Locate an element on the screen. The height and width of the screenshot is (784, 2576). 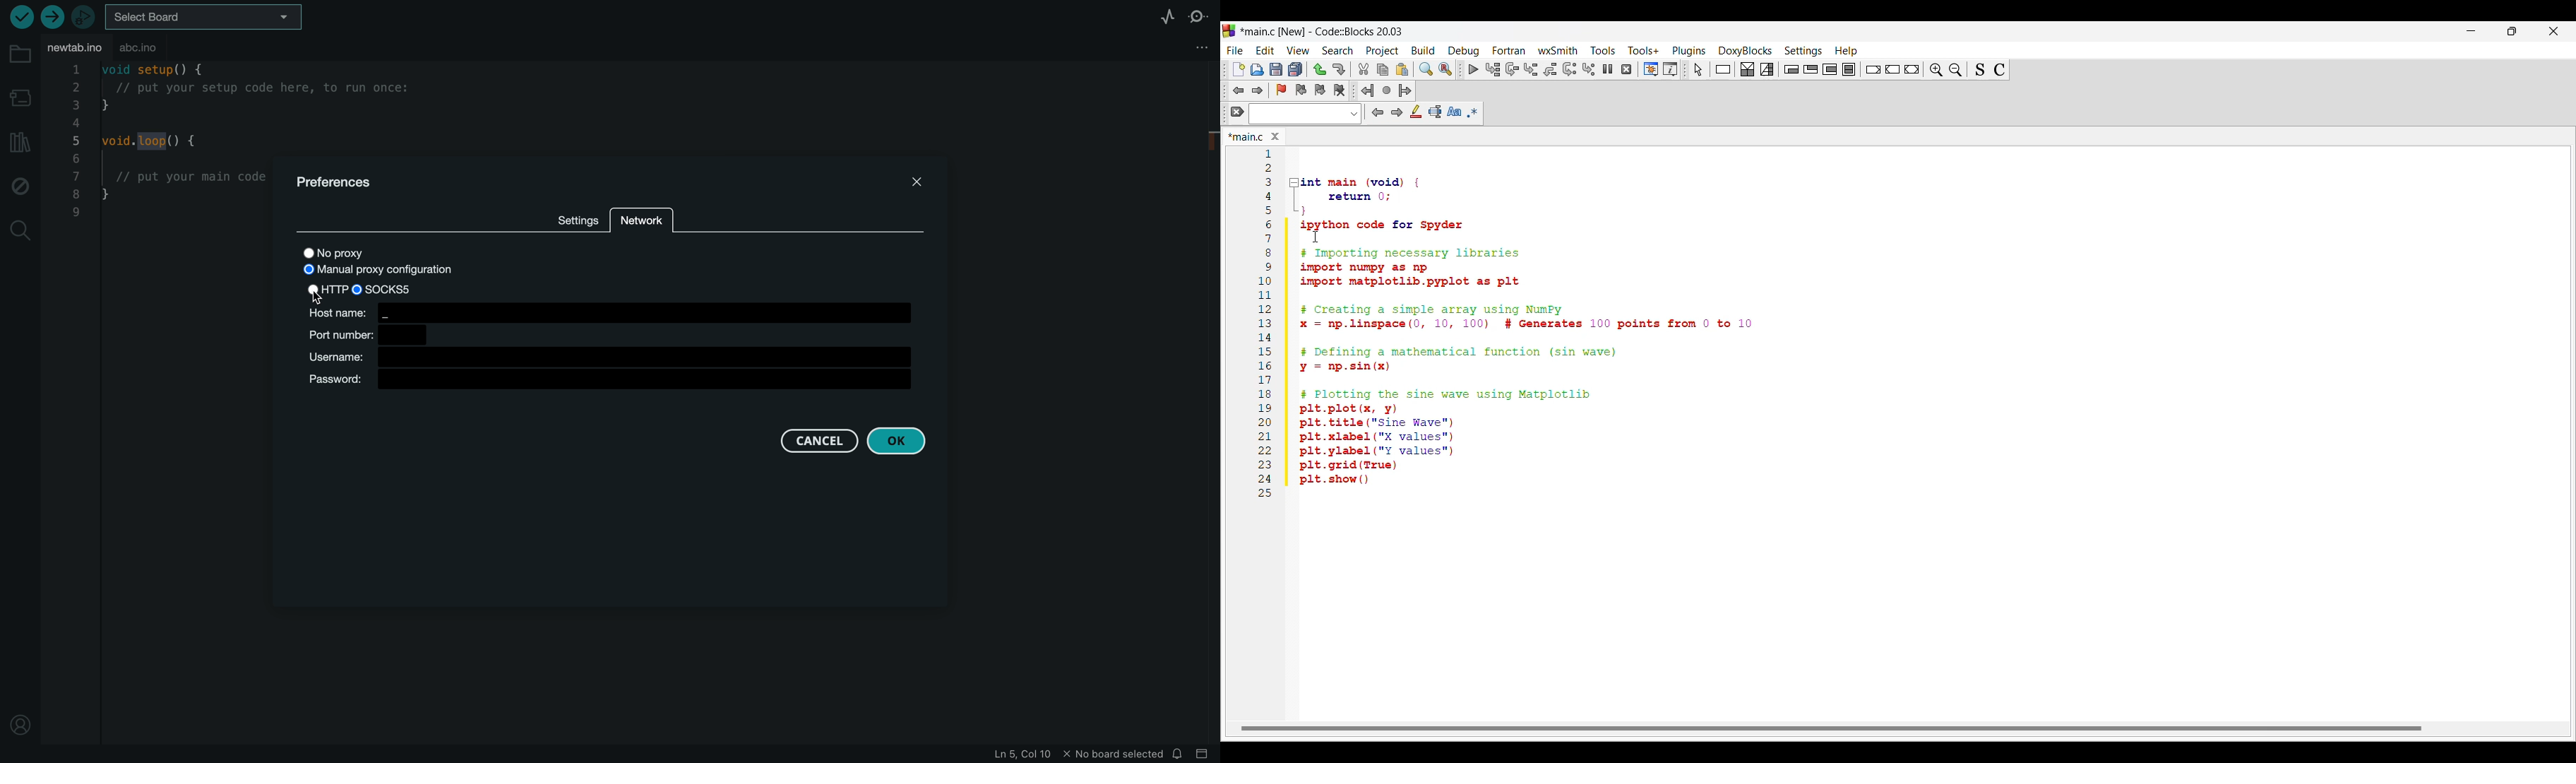
library manager is located at coordinates (18, 141).